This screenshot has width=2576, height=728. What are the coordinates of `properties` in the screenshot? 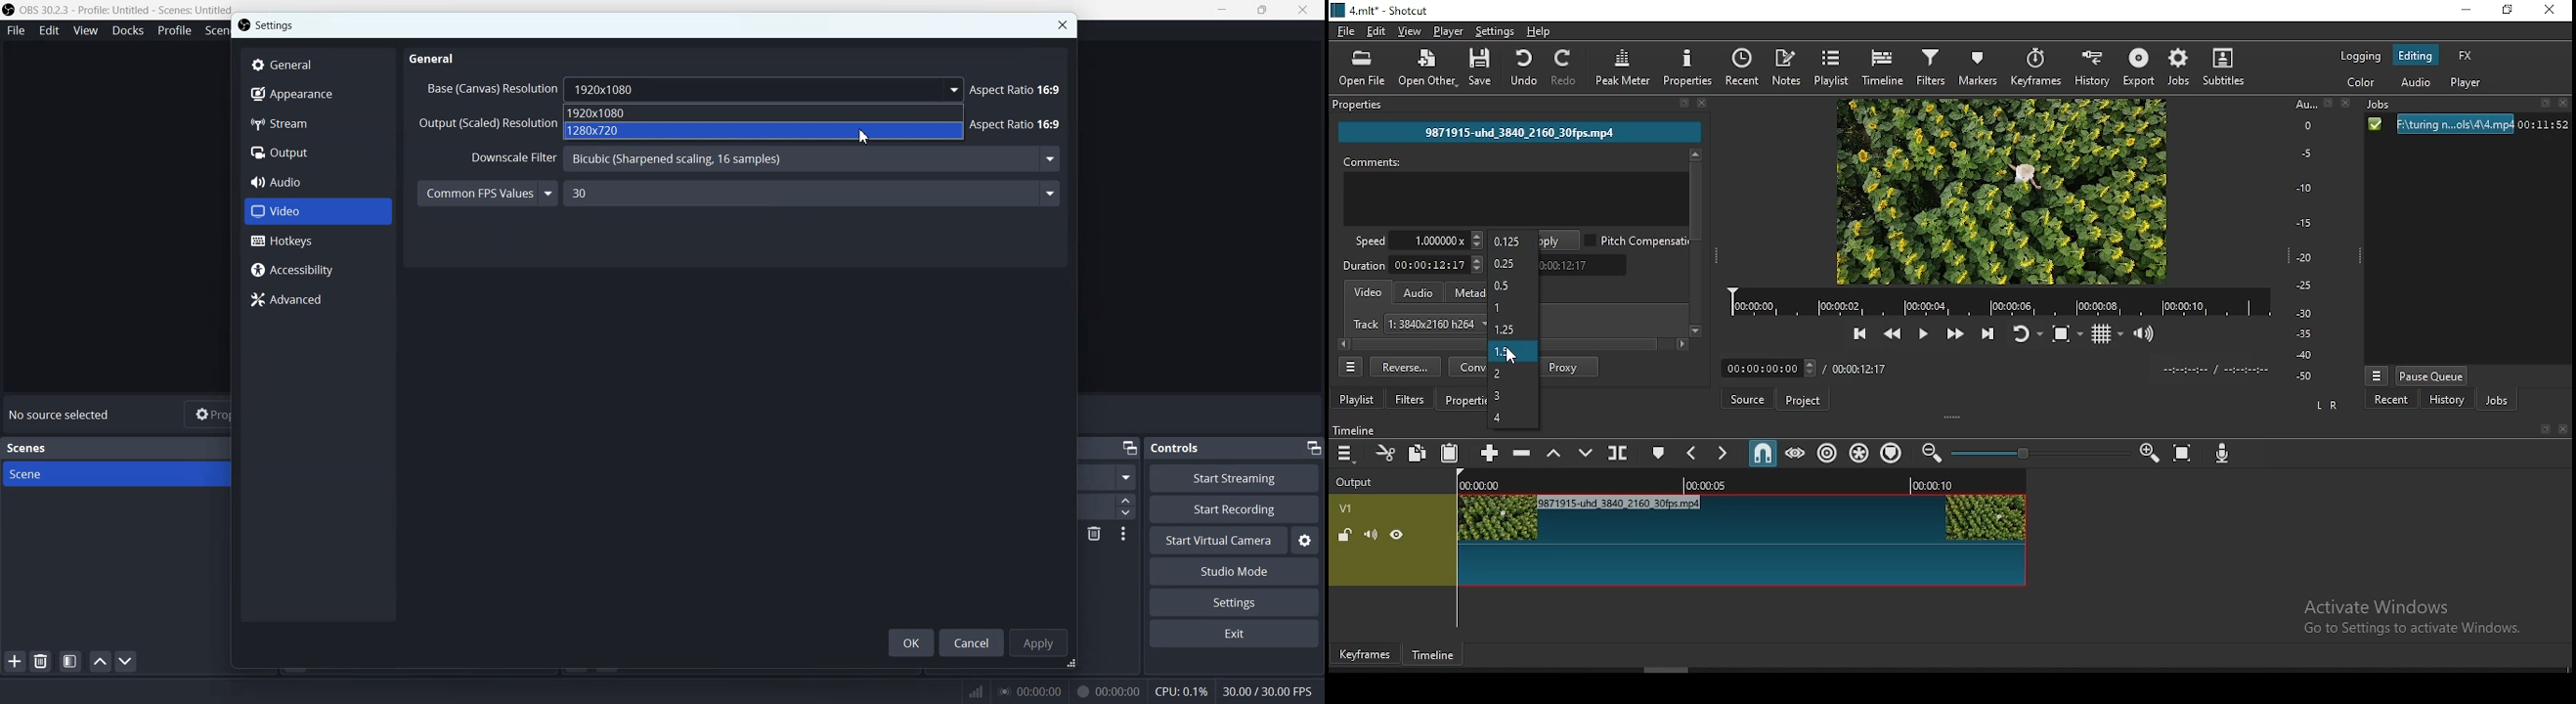 It's located at (1690, 66).